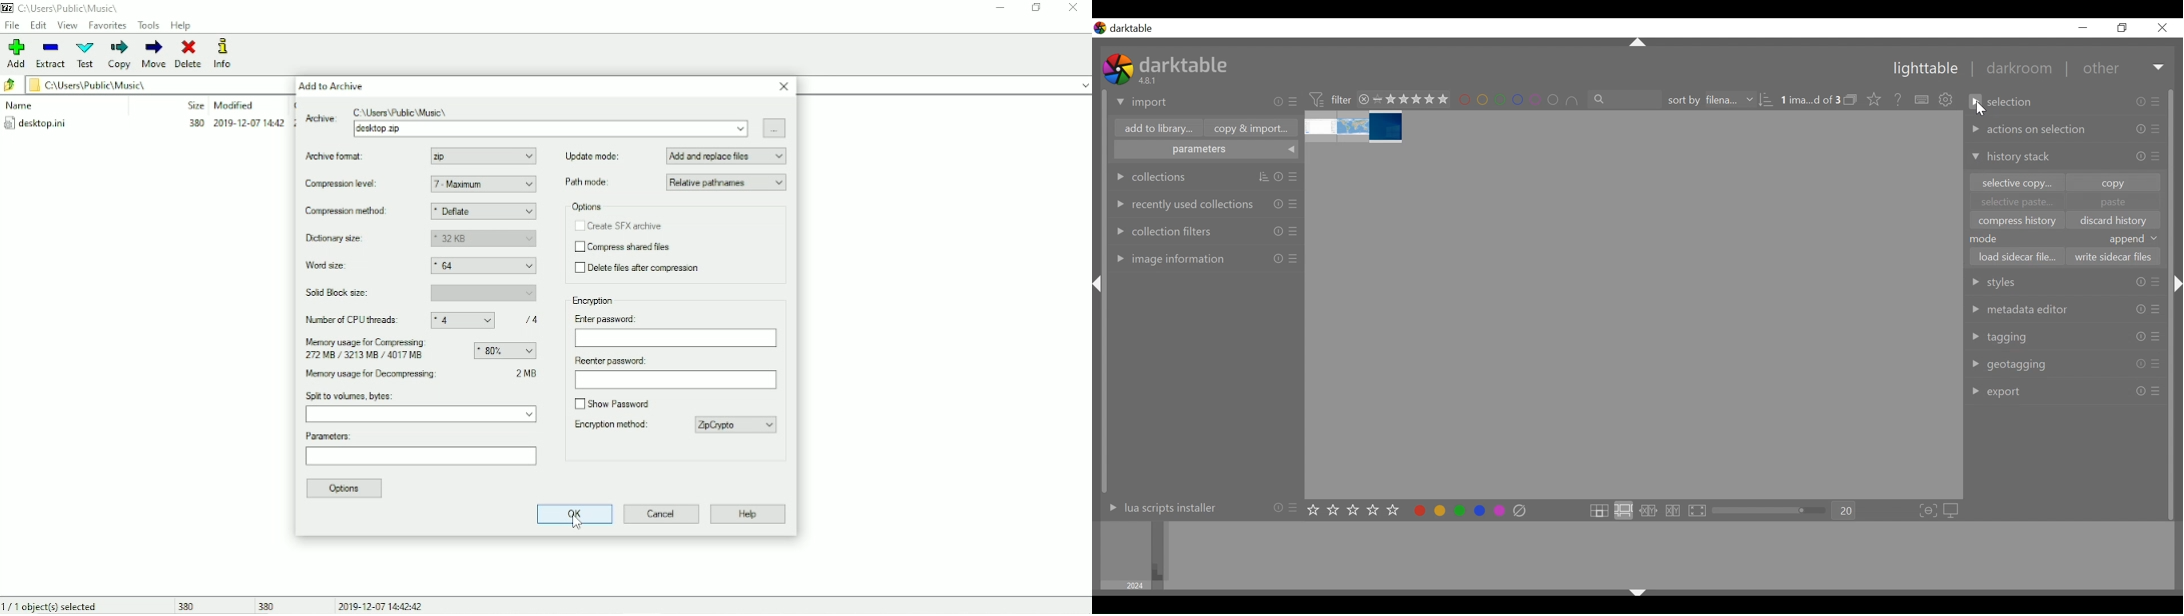 The width and height of the screenshot is (2184, 616). I want to click on expand, so click(1084, 86).